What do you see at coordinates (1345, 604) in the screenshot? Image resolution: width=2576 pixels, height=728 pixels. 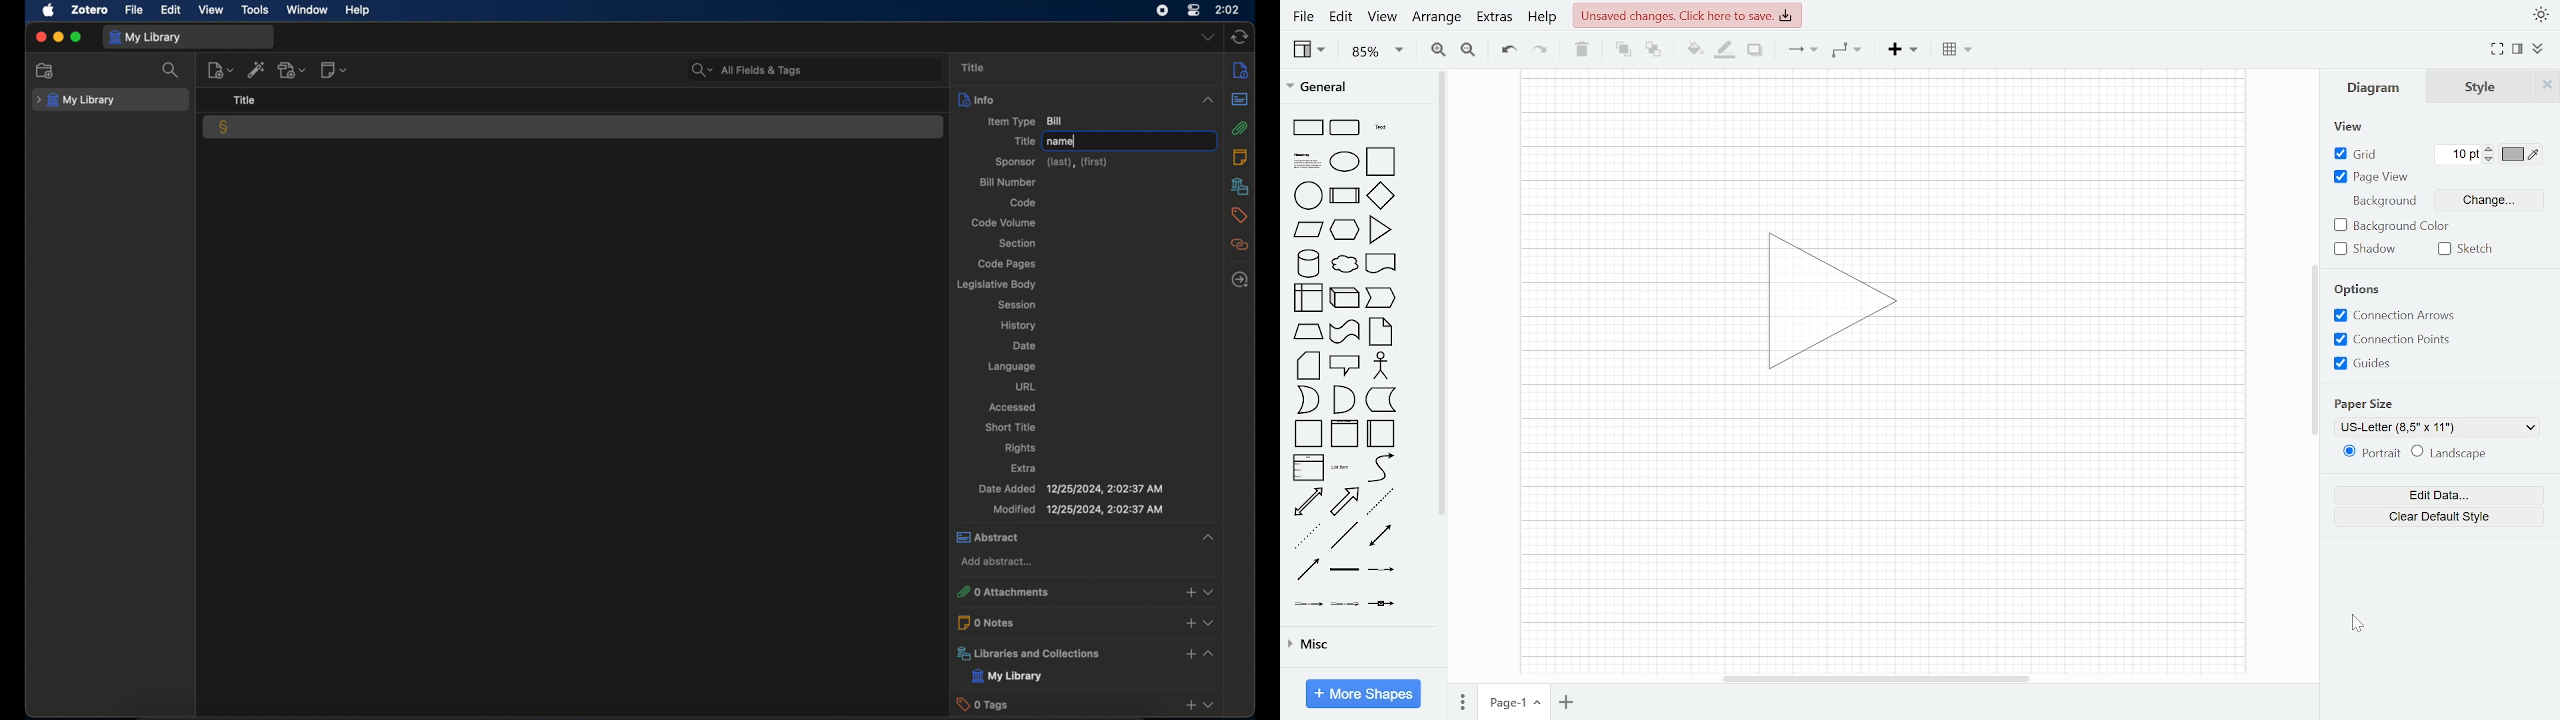 I see `Connector with 3 labels` at bounding box center [1345, 604].